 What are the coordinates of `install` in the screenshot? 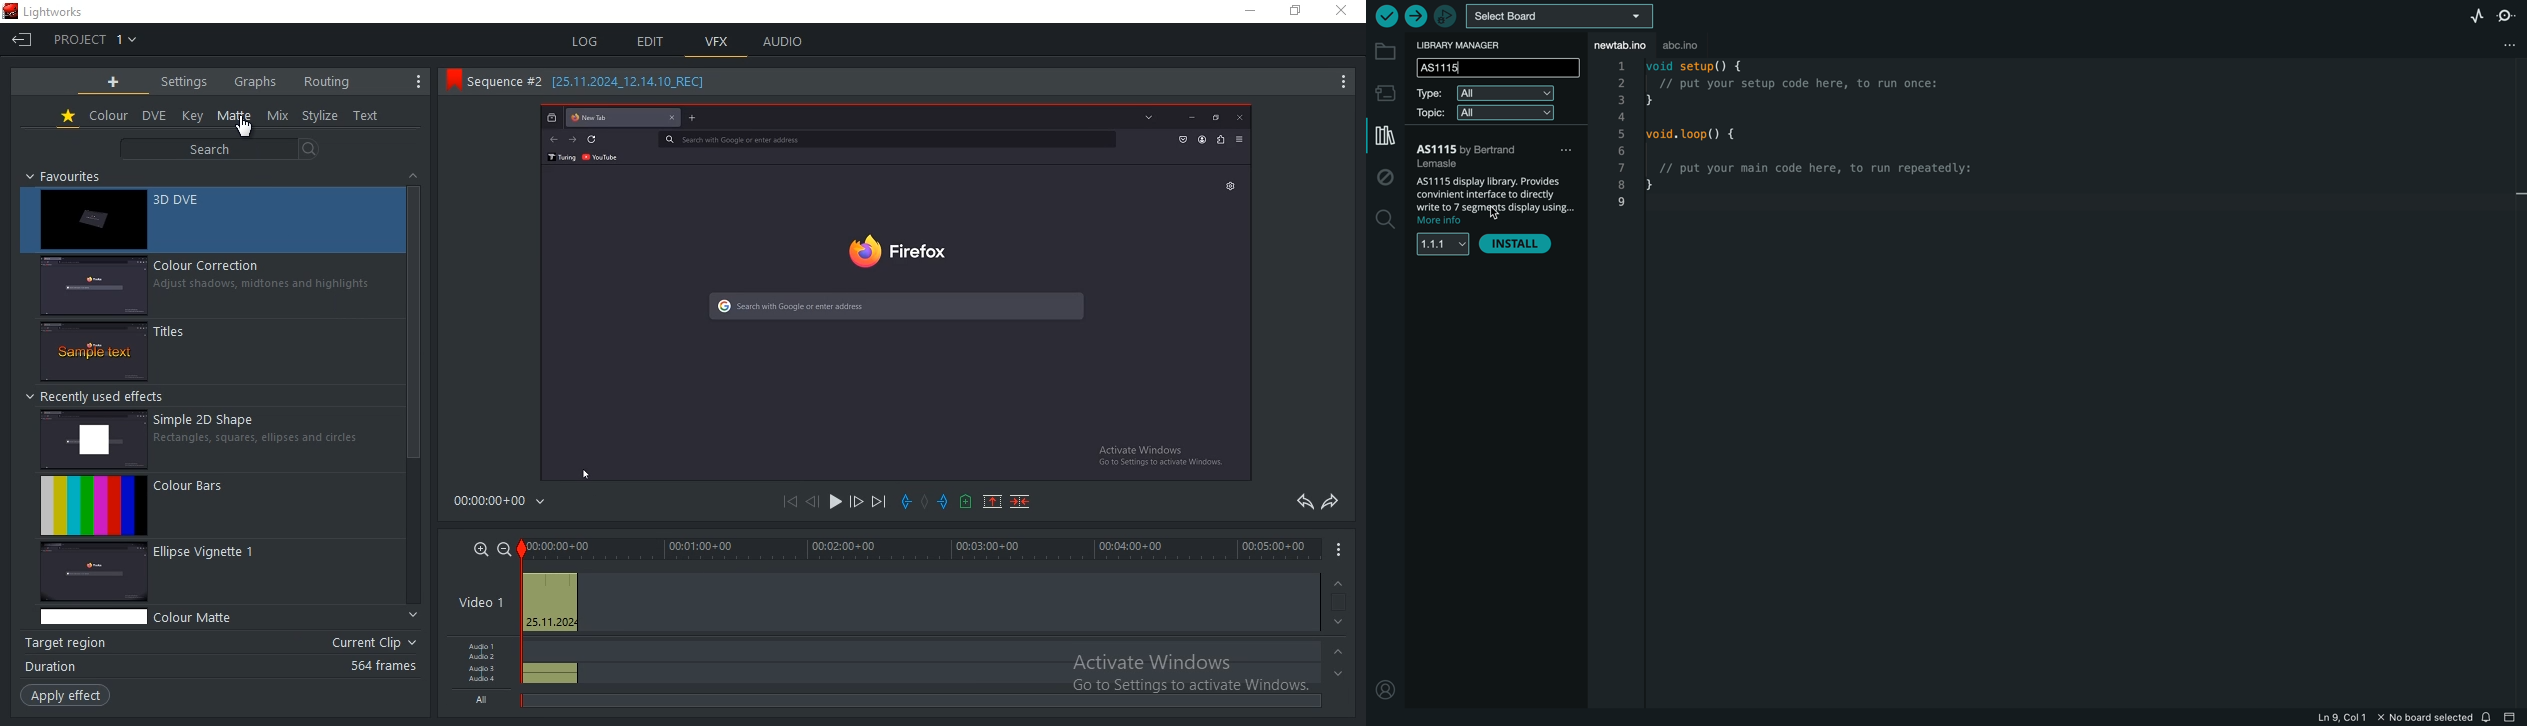 It's located at (1521, 246).